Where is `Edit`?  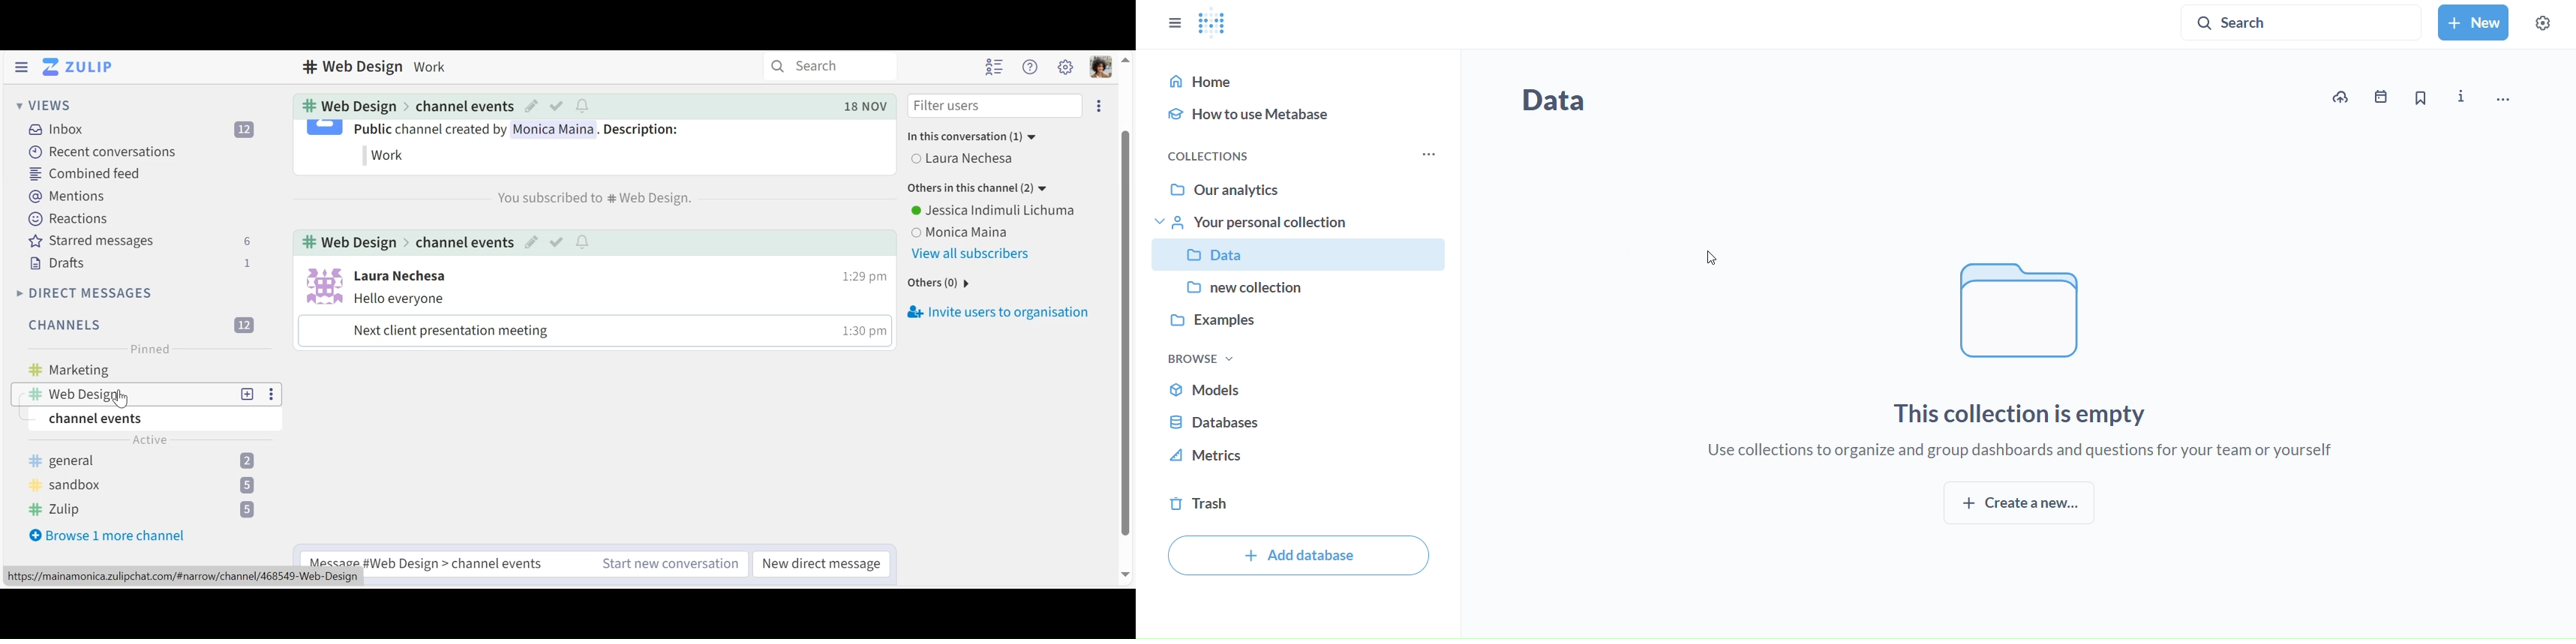 Edit is located at coordinates (532, 106).